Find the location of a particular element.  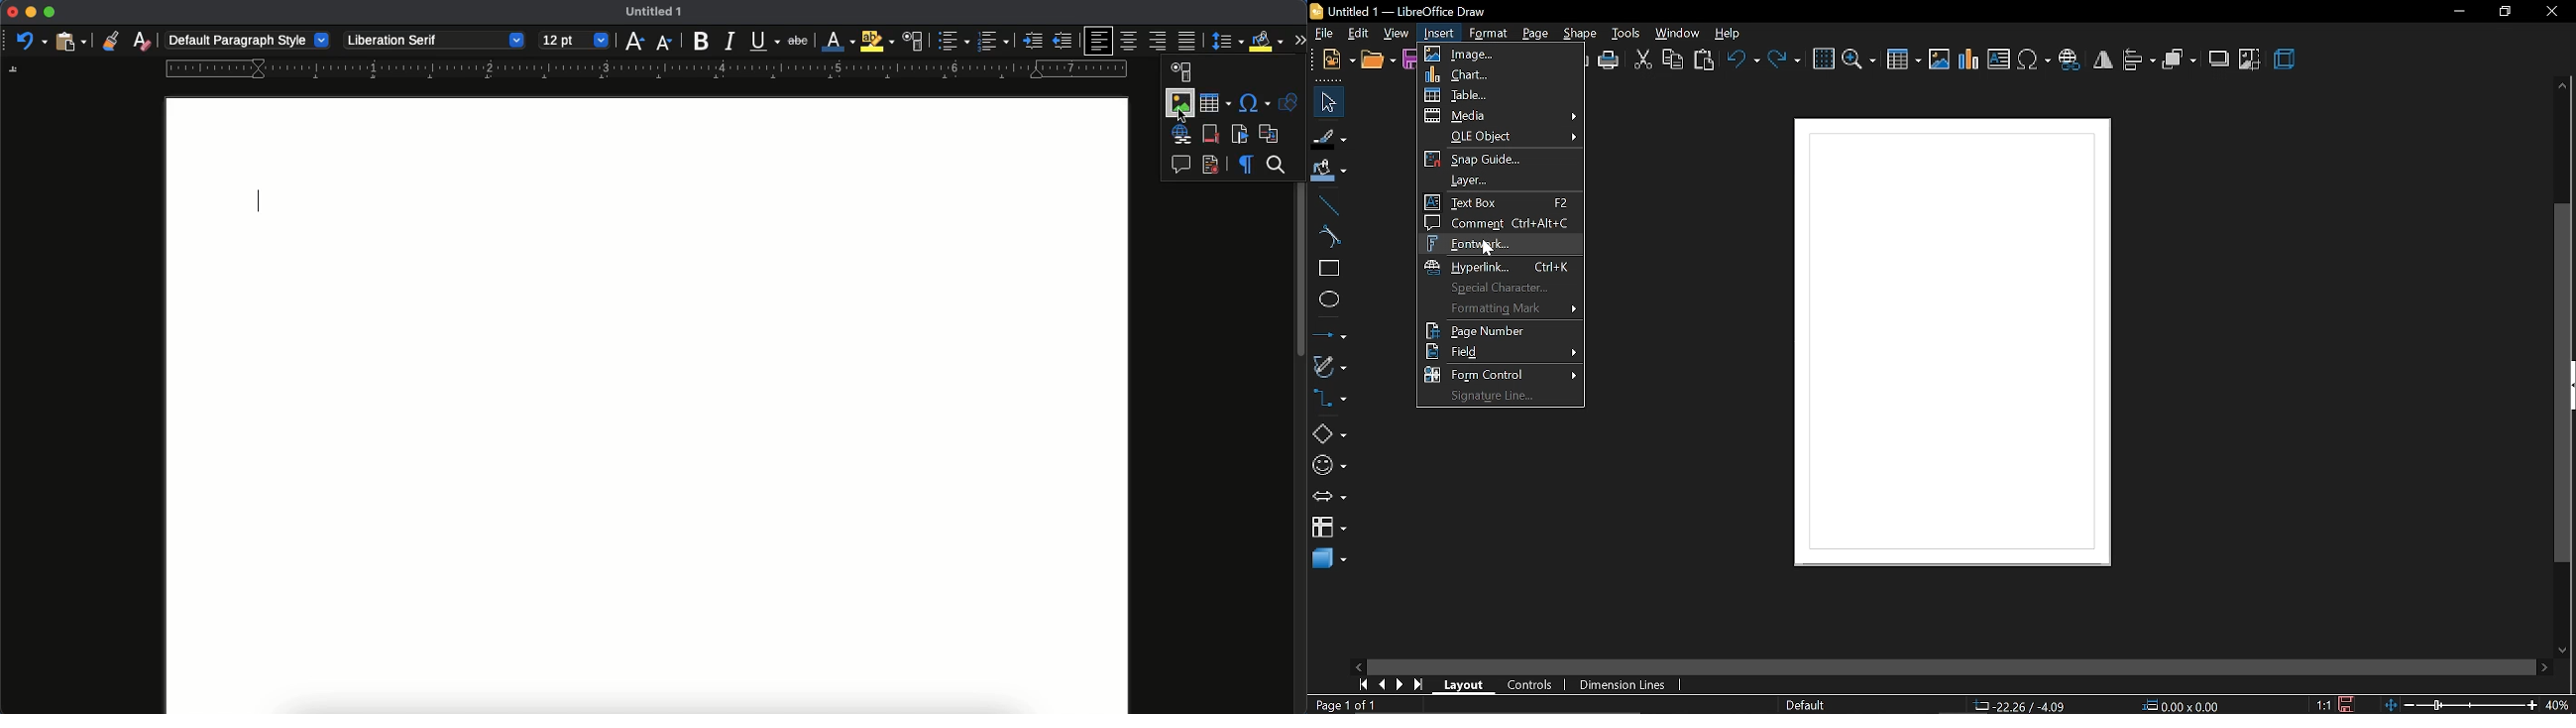

text box is located at coordinates (1501, 202).